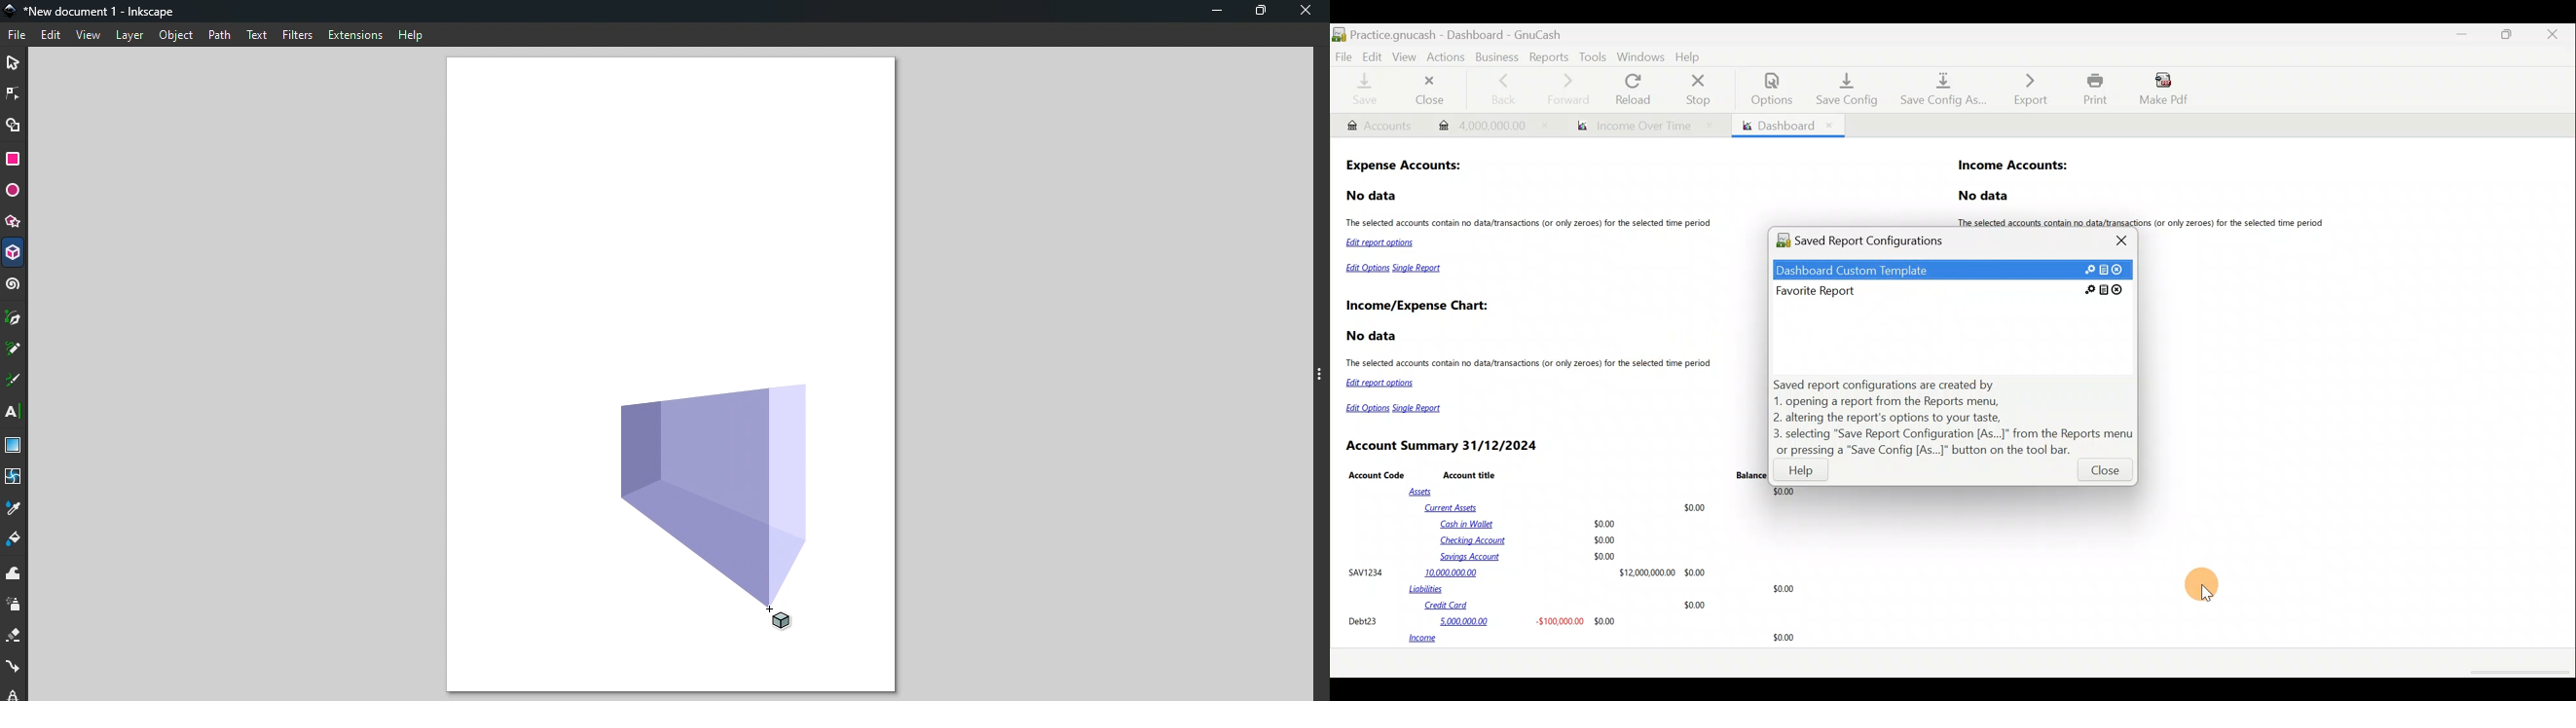 The width and height of the screenshot is (2576, 728). Describe the element at coordinates (1787, 125) in the screenshot. I see `Dashboard` at that location.